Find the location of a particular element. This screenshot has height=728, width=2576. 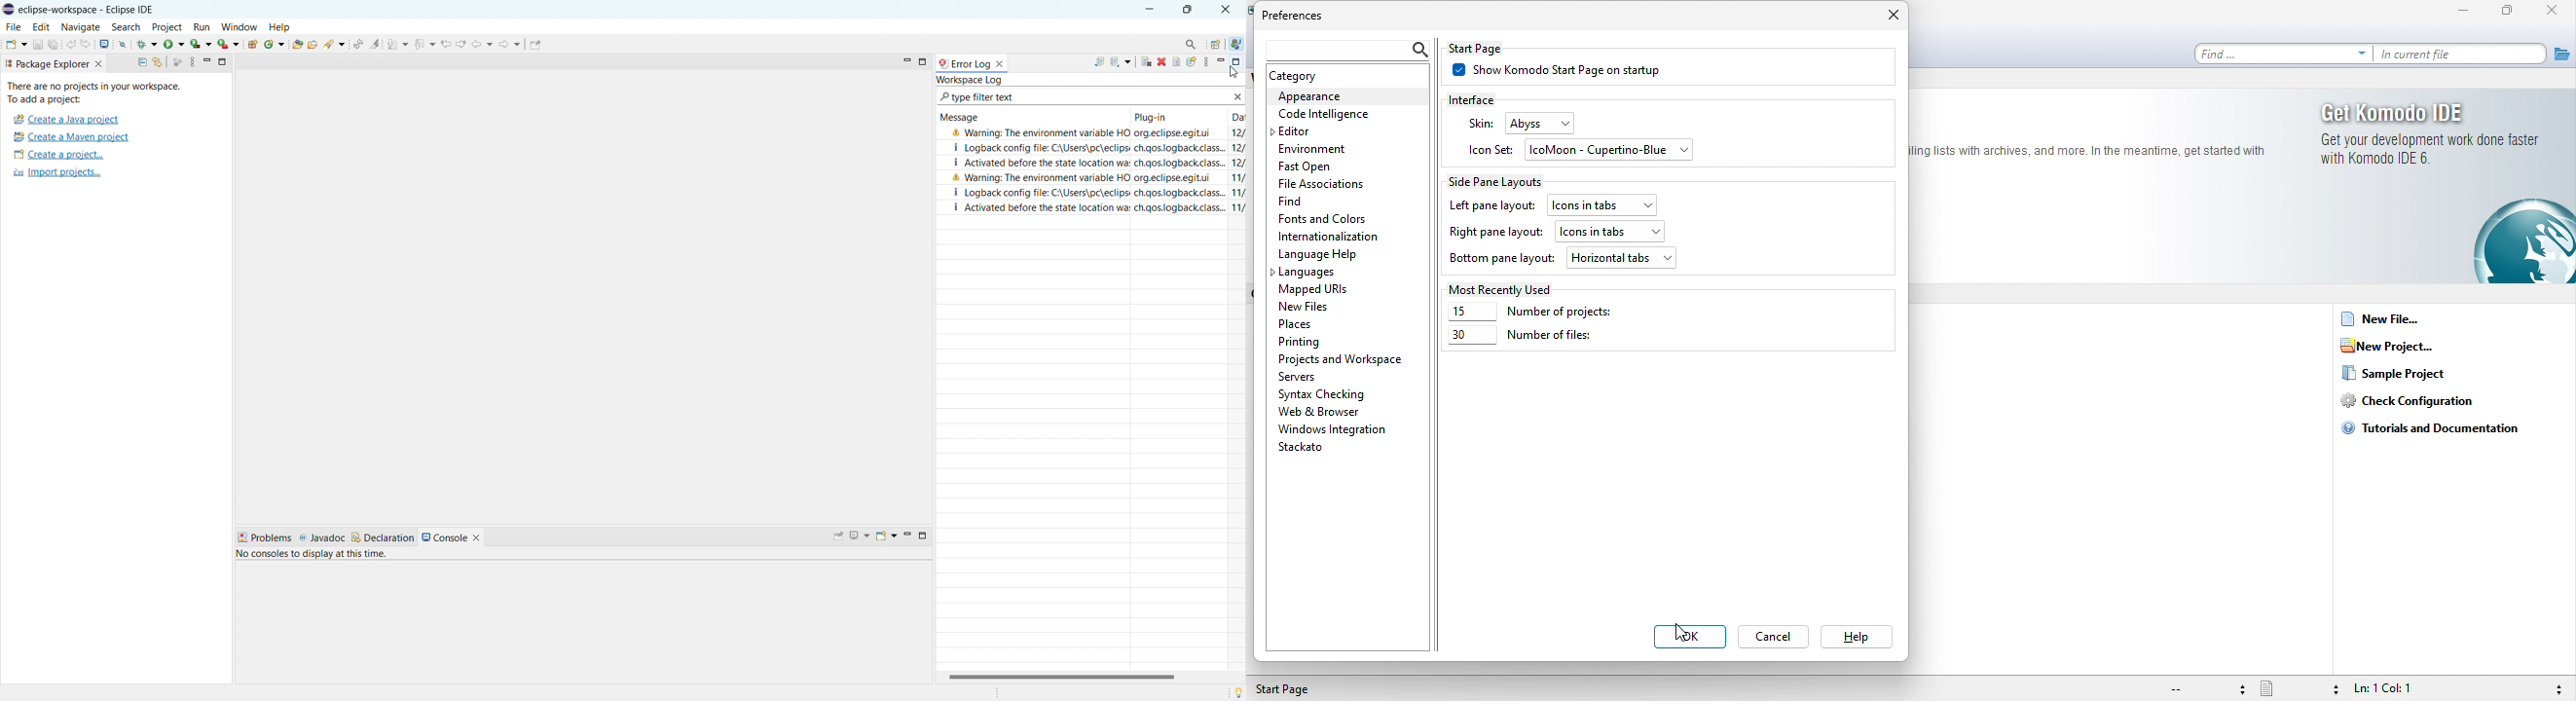

horizontal tabs is located at coordinates (1622, 257).